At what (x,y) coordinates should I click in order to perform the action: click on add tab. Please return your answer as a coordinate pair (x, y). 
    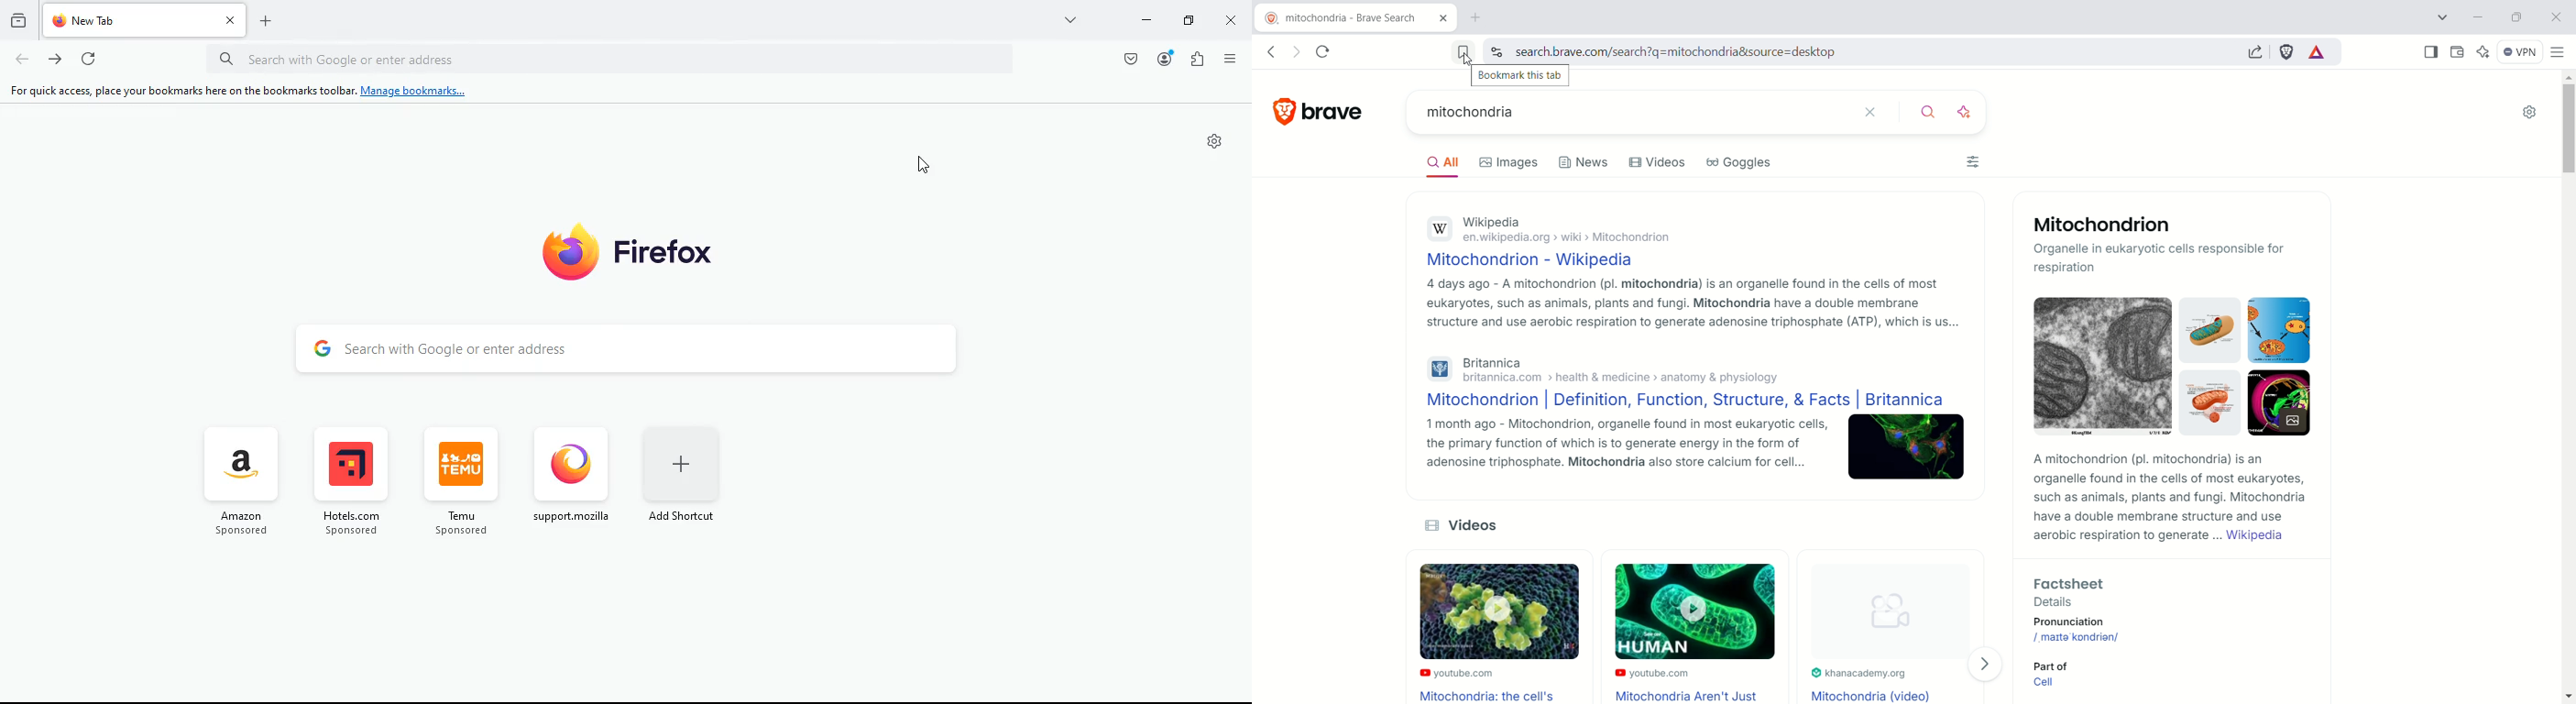
    Looking at the image, I should click on (263, 21).